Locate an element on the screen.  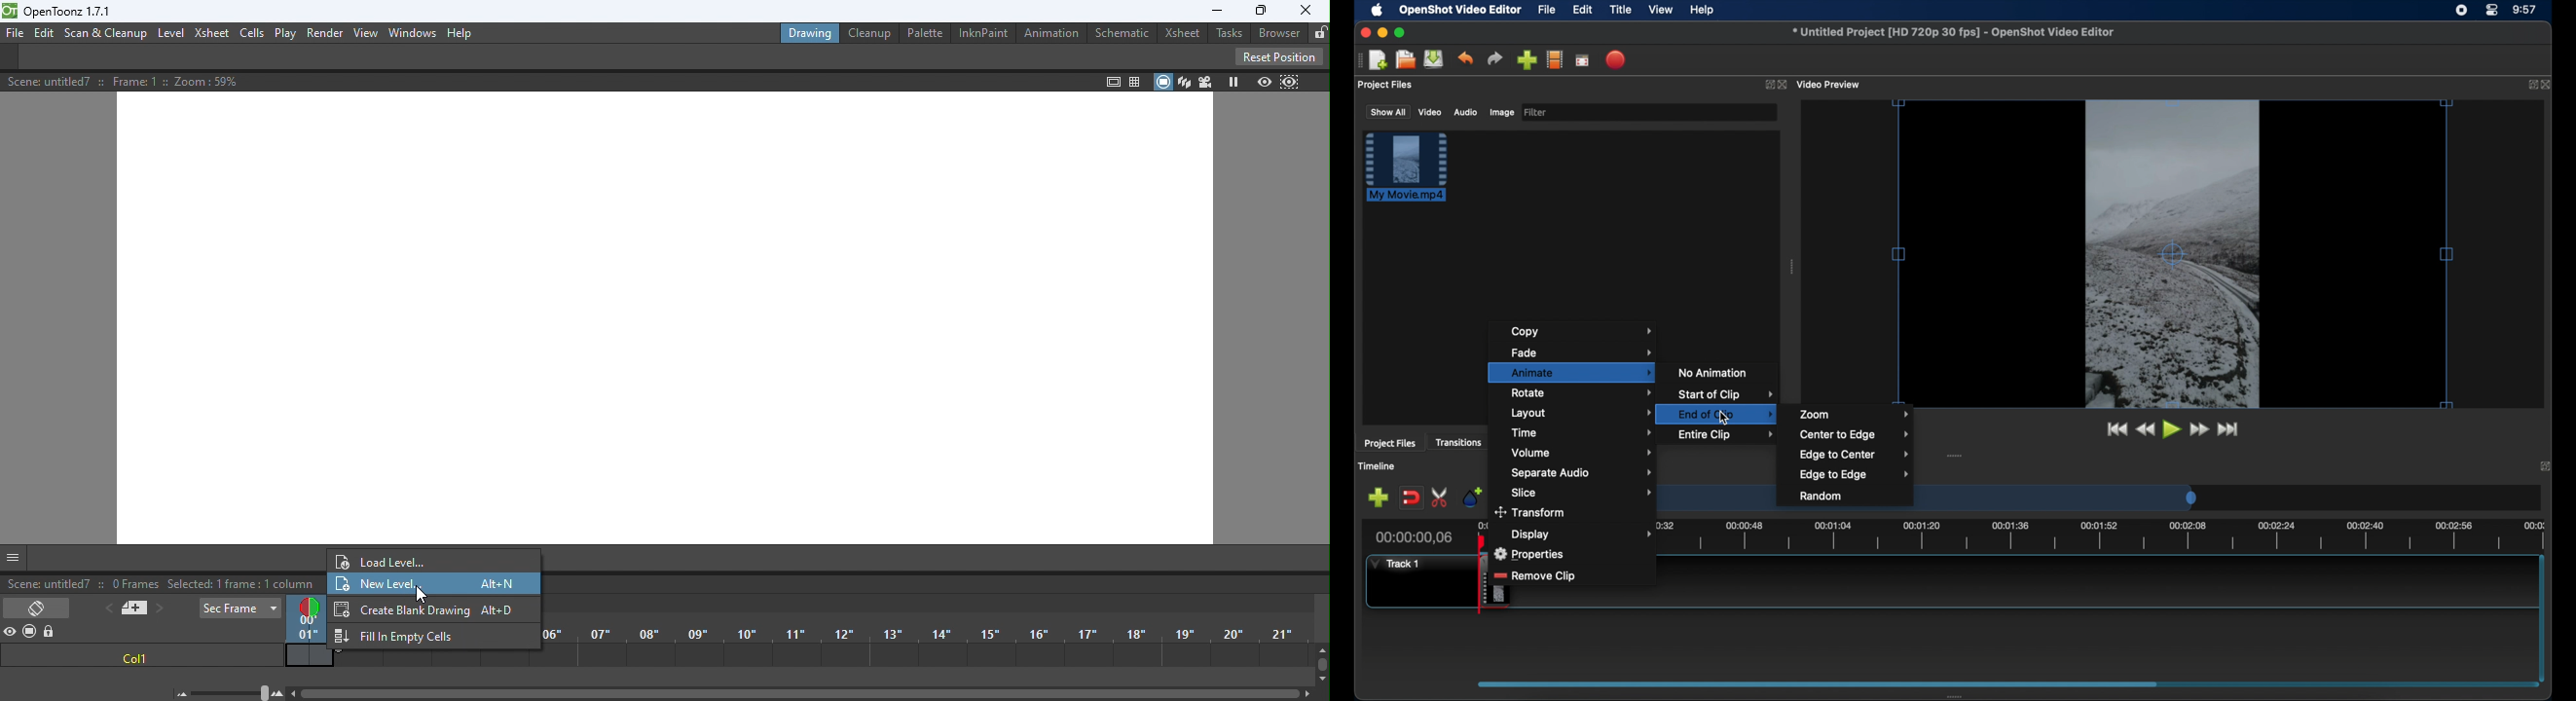
video preview is located at coordinates (1830, 85).